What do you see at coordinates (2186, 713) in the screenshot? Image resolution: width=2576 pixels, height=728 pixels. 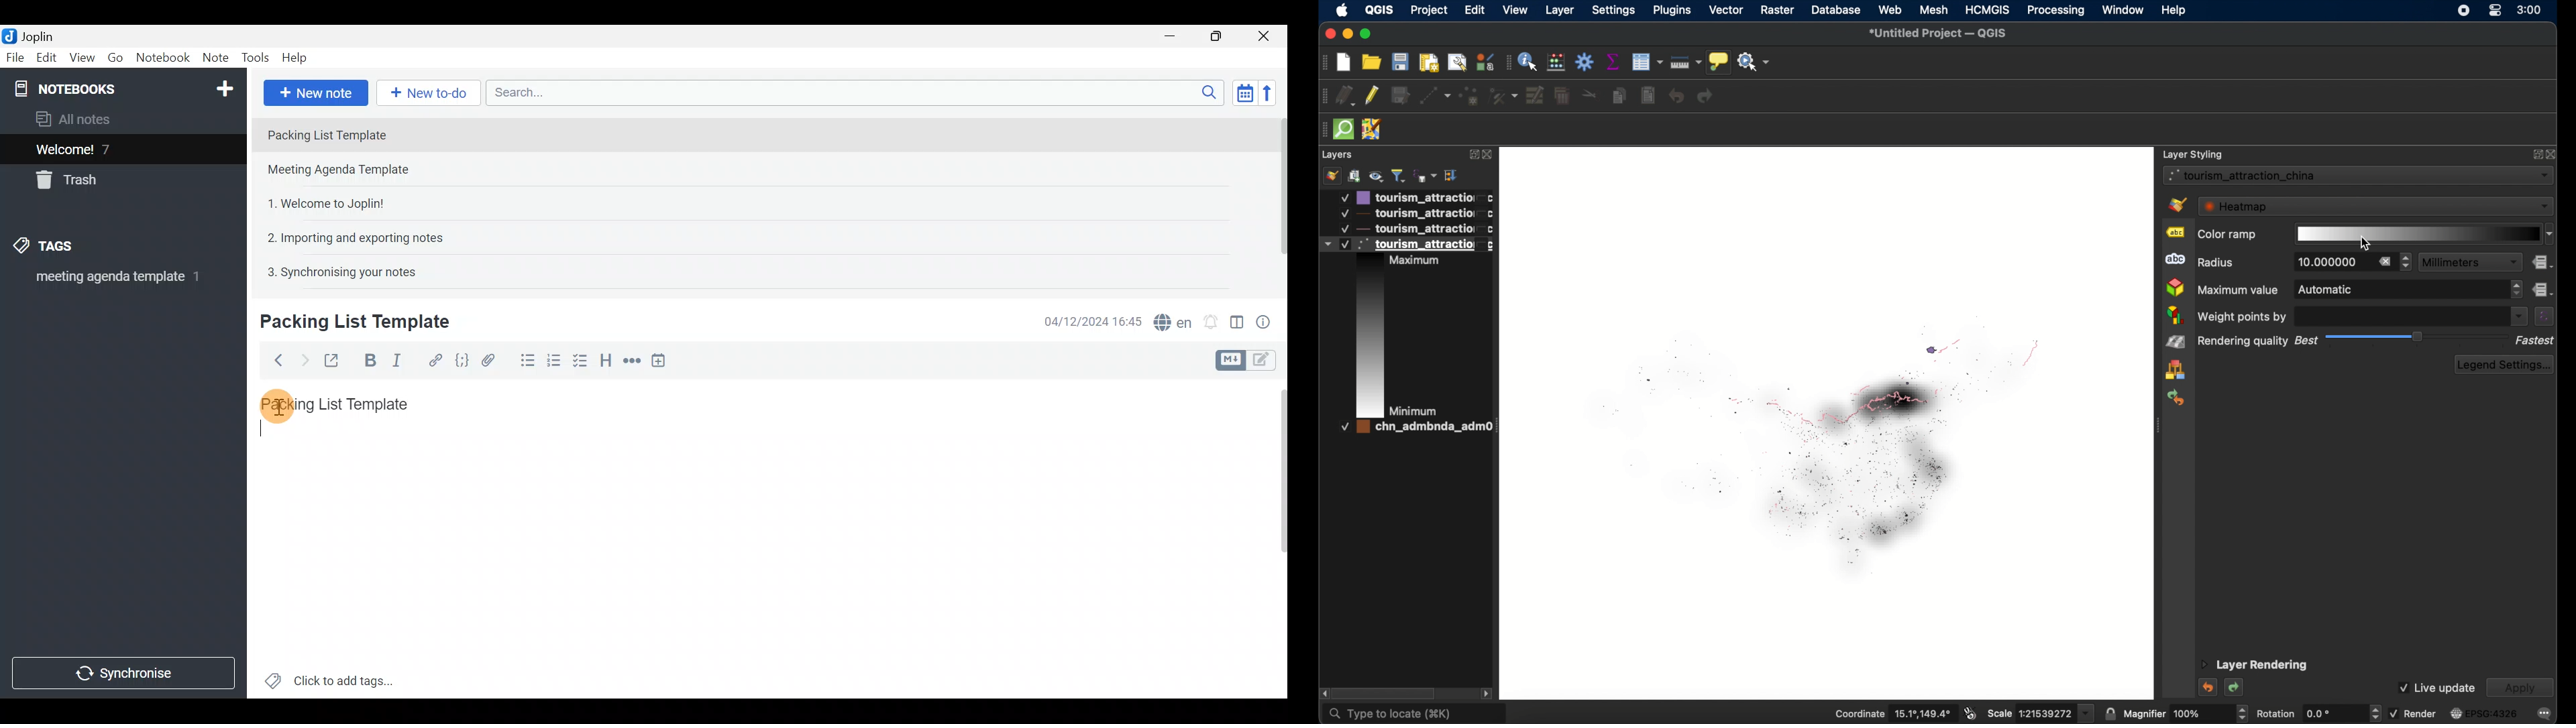 I see `magnifier` at bounding box center [2186, 713].